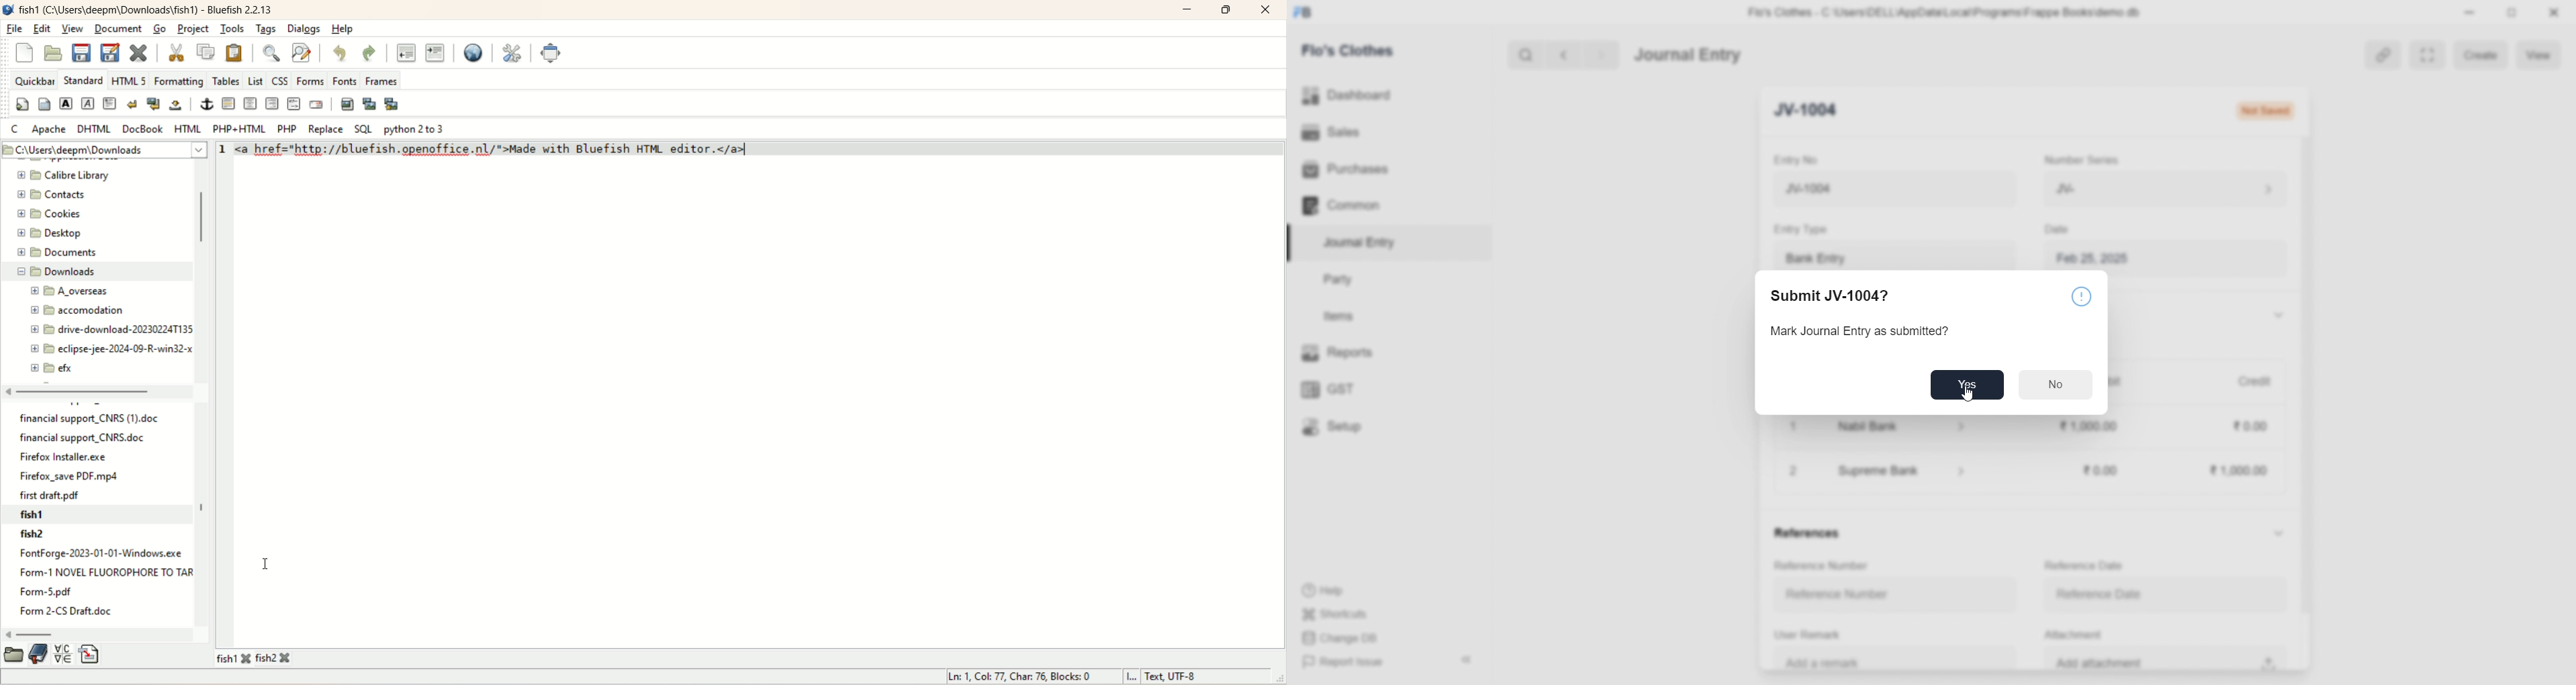 The width and height of the screenshot is (2576, 700). What do you see at coordinates (227, 80) in the screenshot?
I see `tables` at bounding box center [227, 80].